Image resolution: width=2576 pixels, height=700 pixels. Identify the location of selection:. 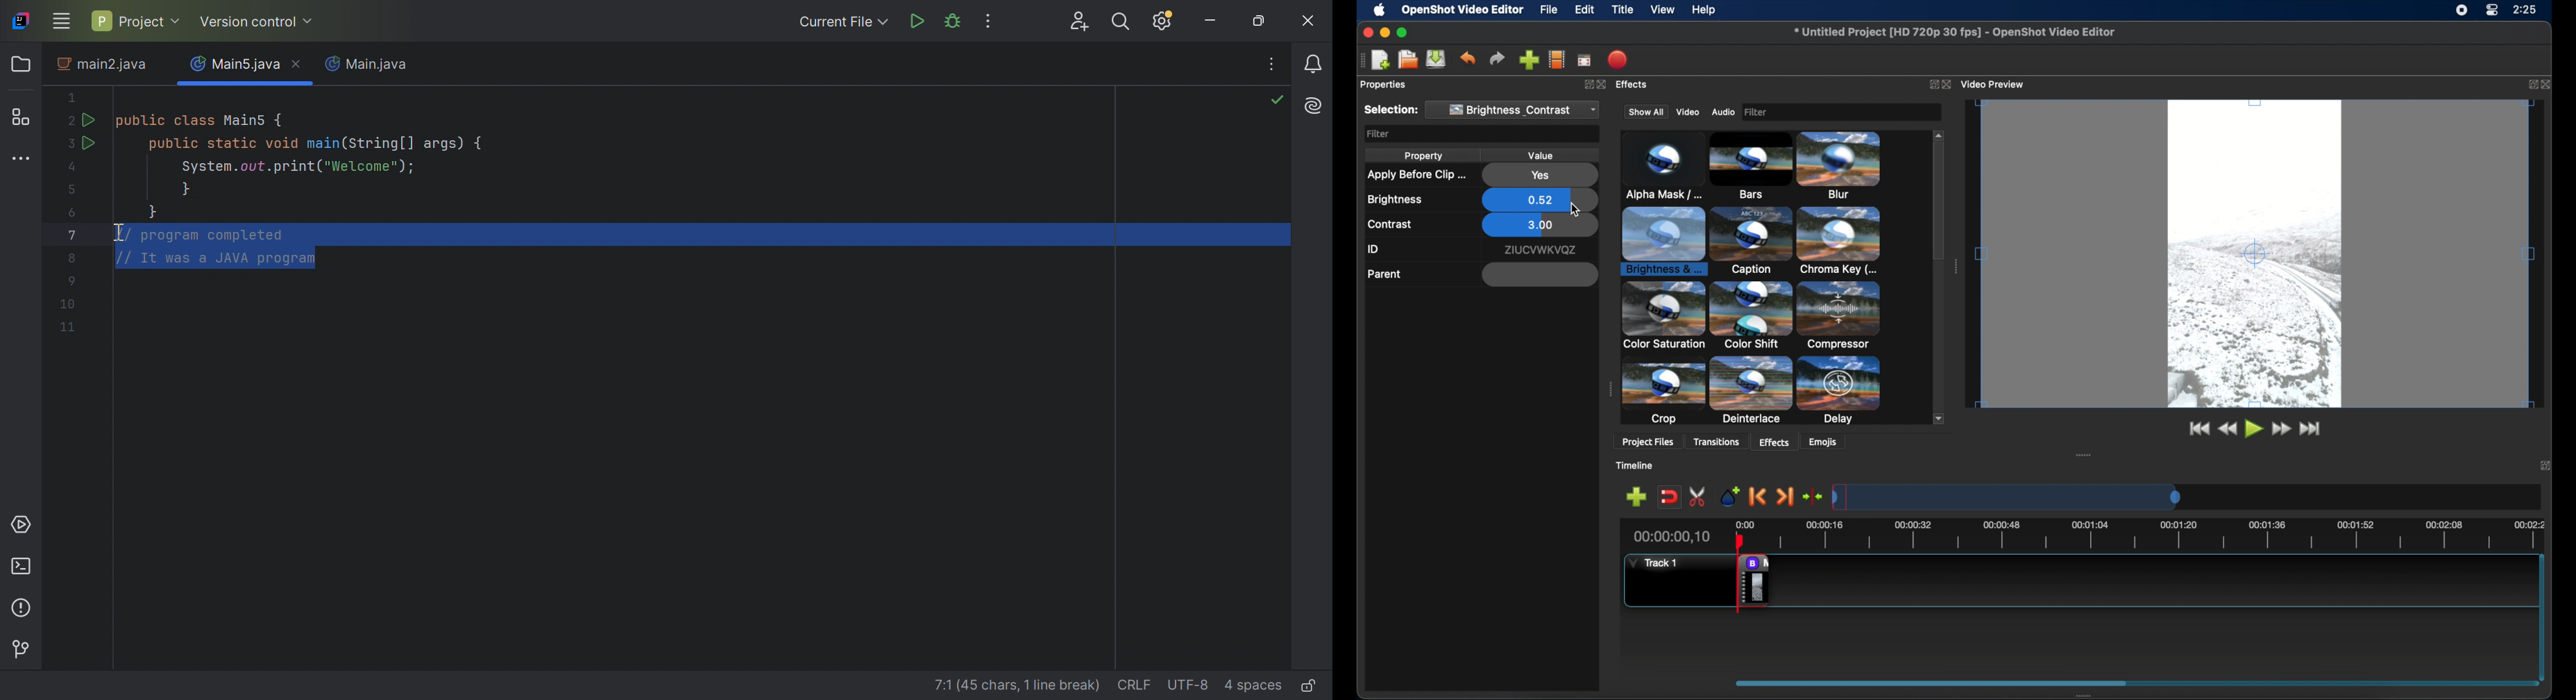
(1390, 110).